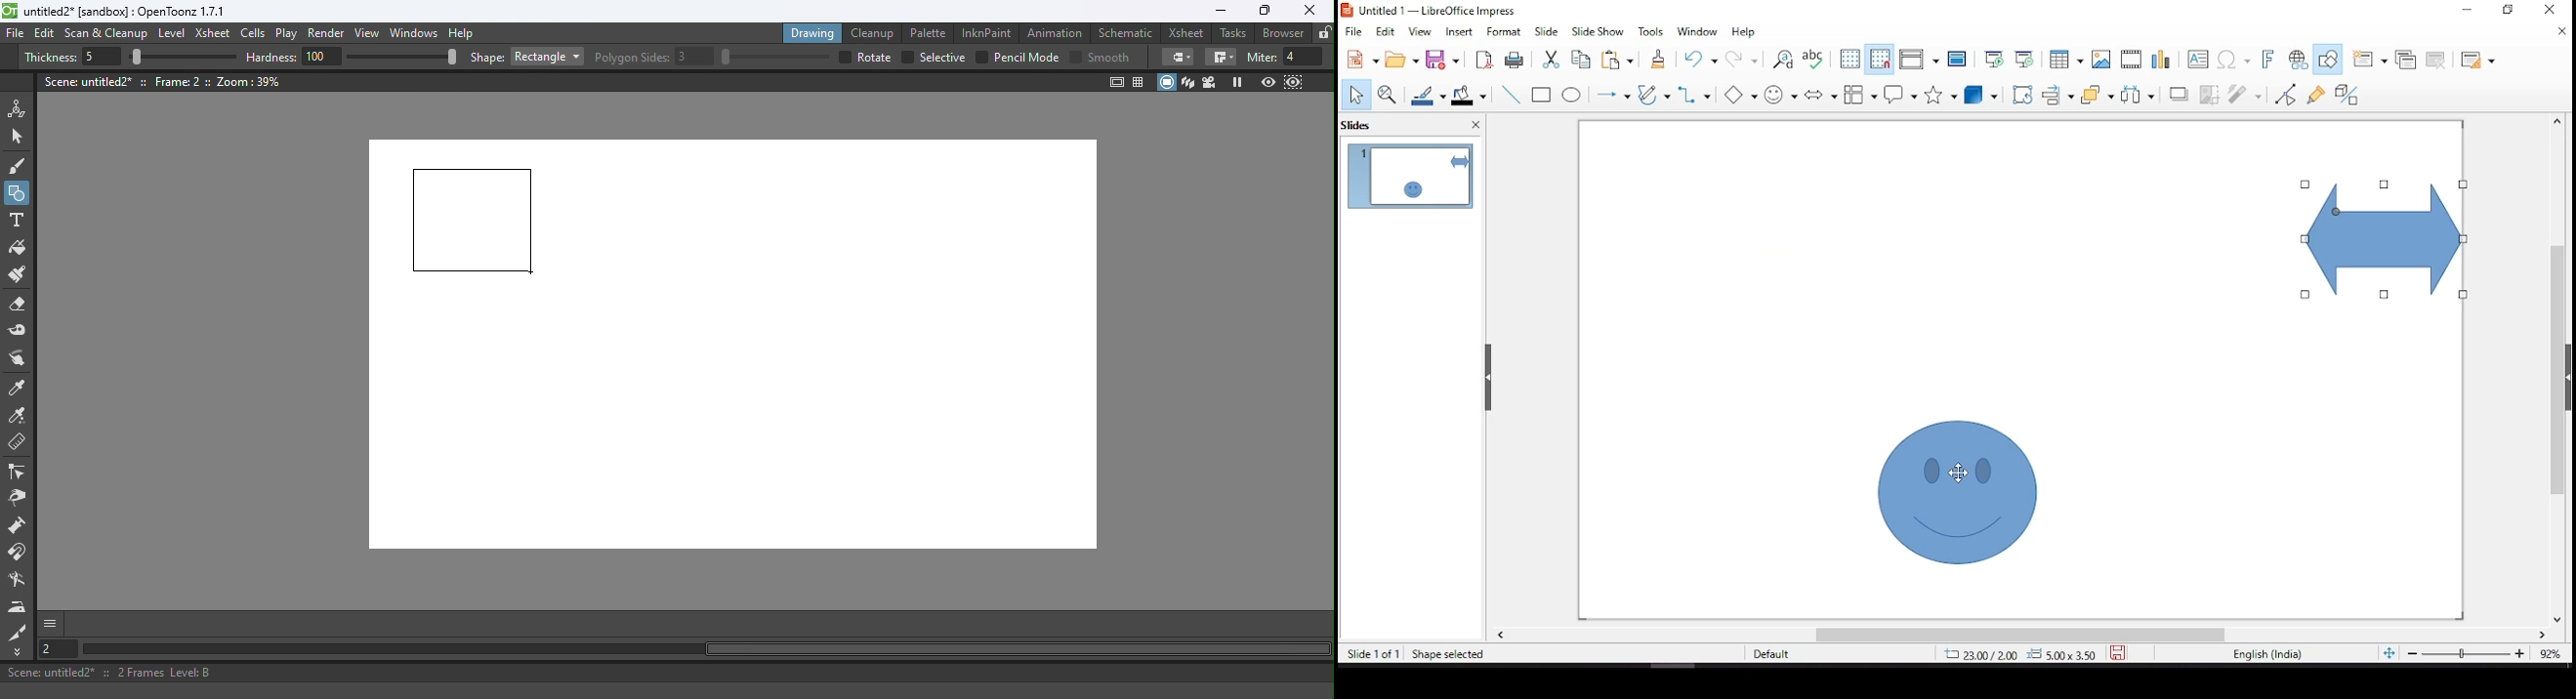 Image resolution: width=2576 pixels, height=700 pixels. I want to click on Tape tool, so click(21, 332).